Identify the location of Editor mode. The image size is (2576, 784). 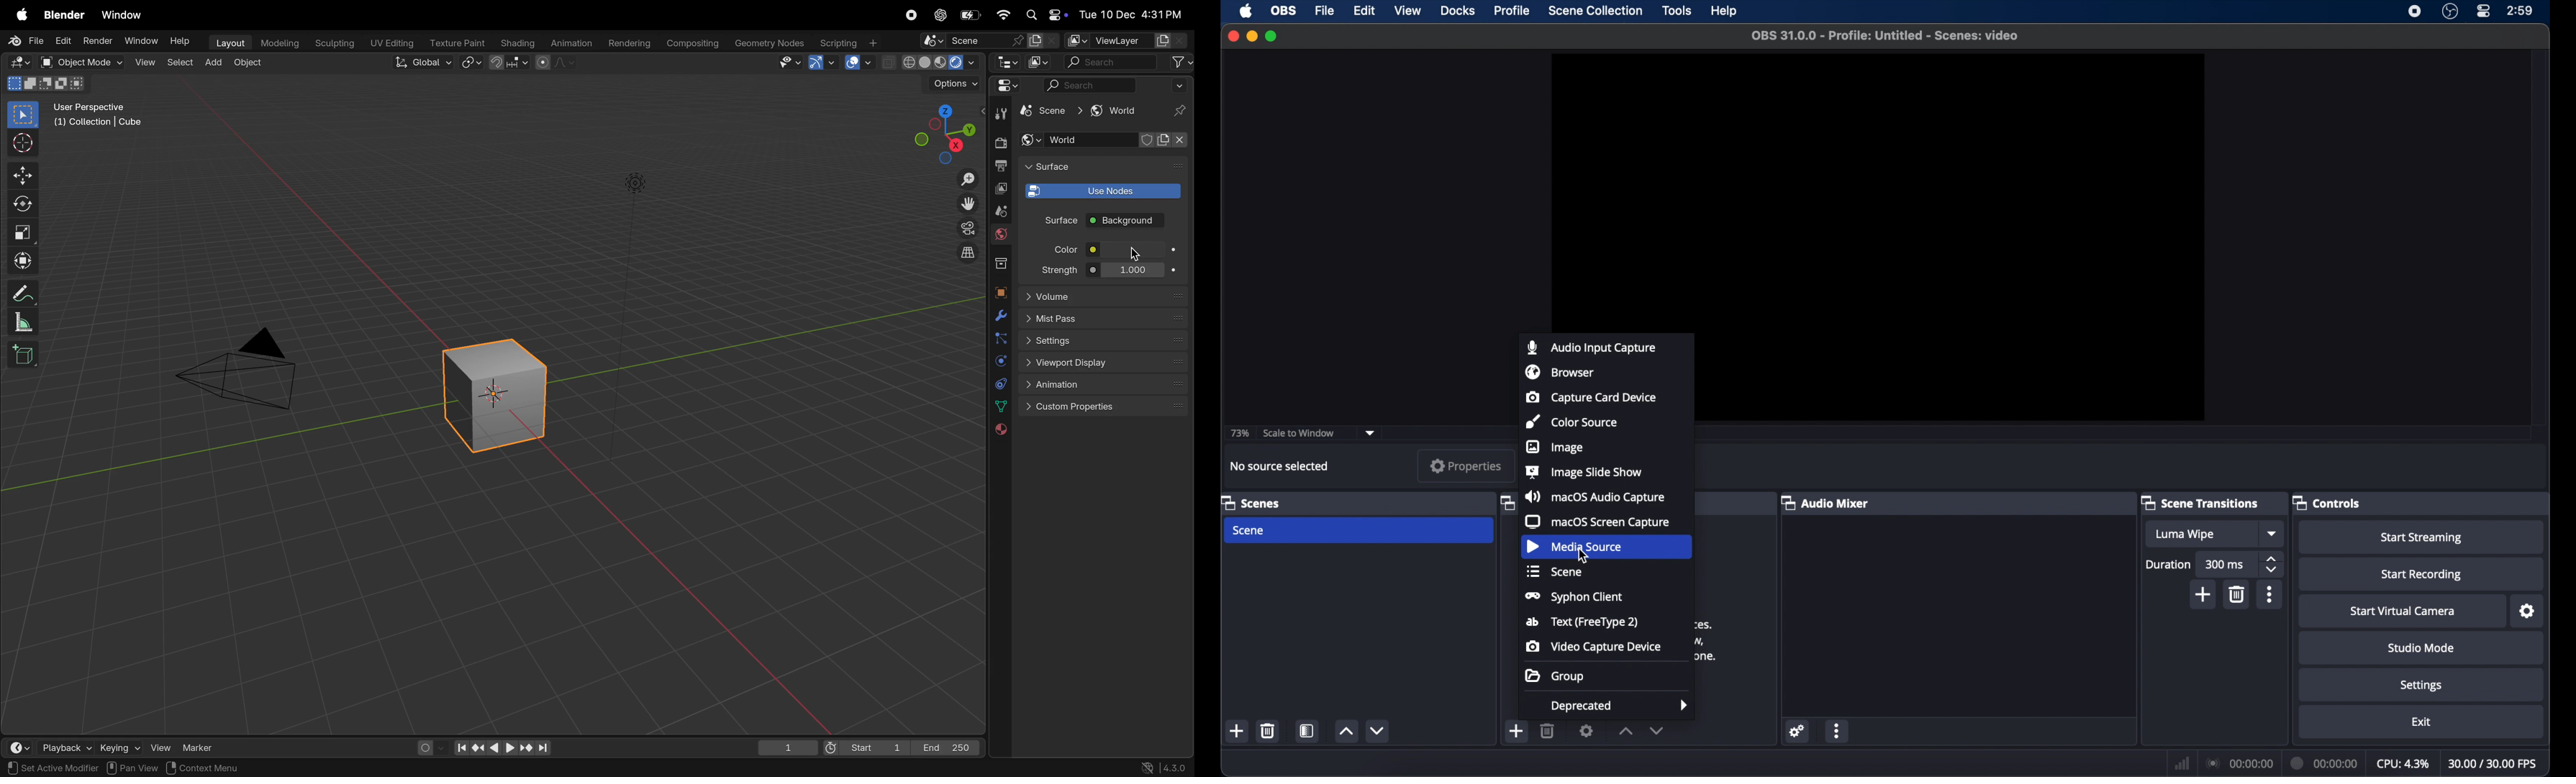
(1006, 85).